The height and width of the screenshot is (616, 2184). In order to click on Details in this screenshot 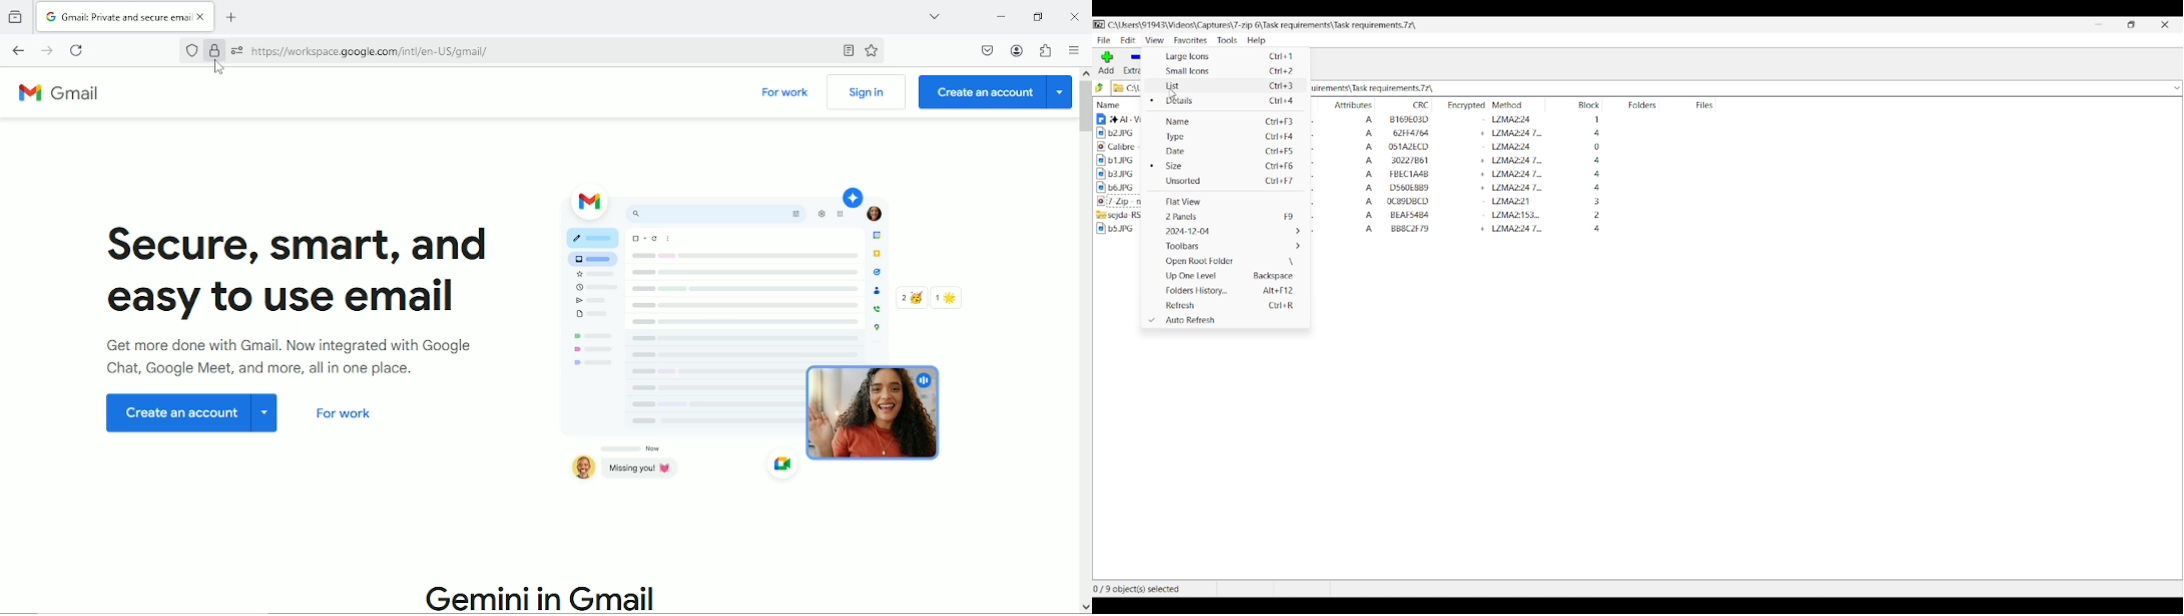, I will do `click(1230, 101)`.